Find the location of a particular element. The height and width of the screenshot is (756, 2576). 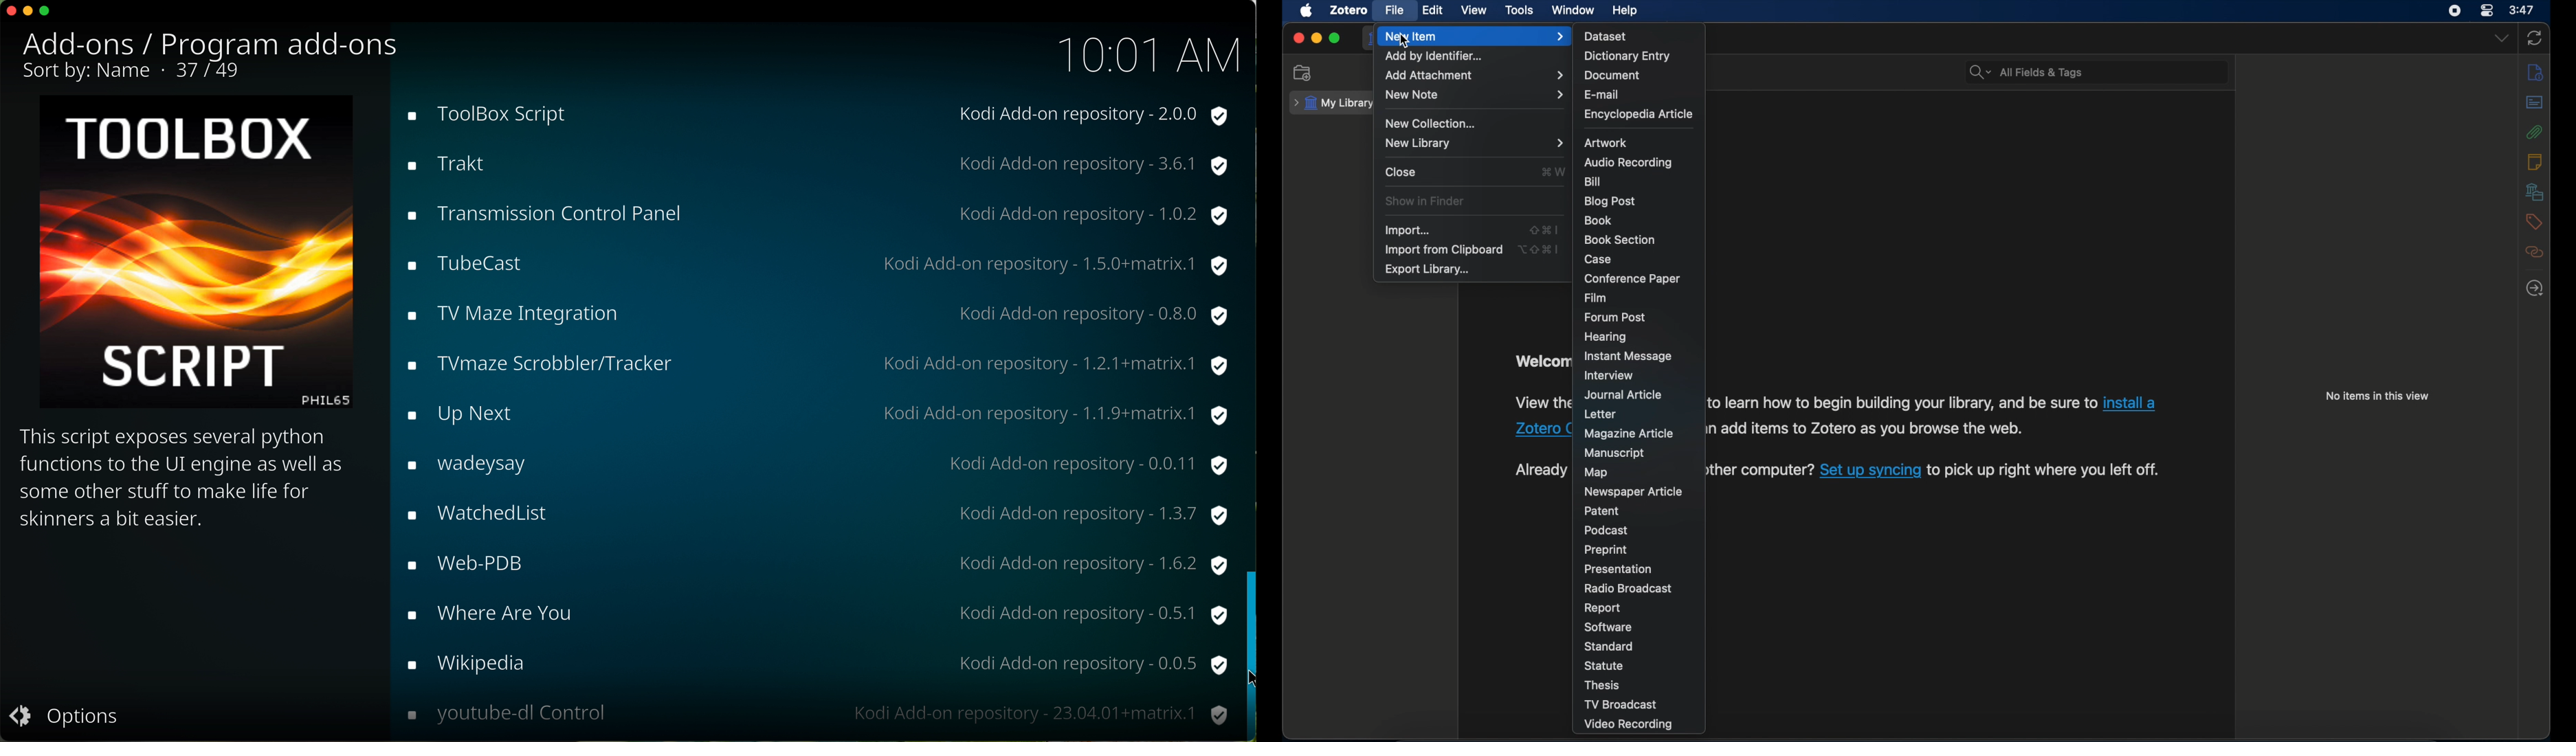

export library is located at coordinates (1428, 270).